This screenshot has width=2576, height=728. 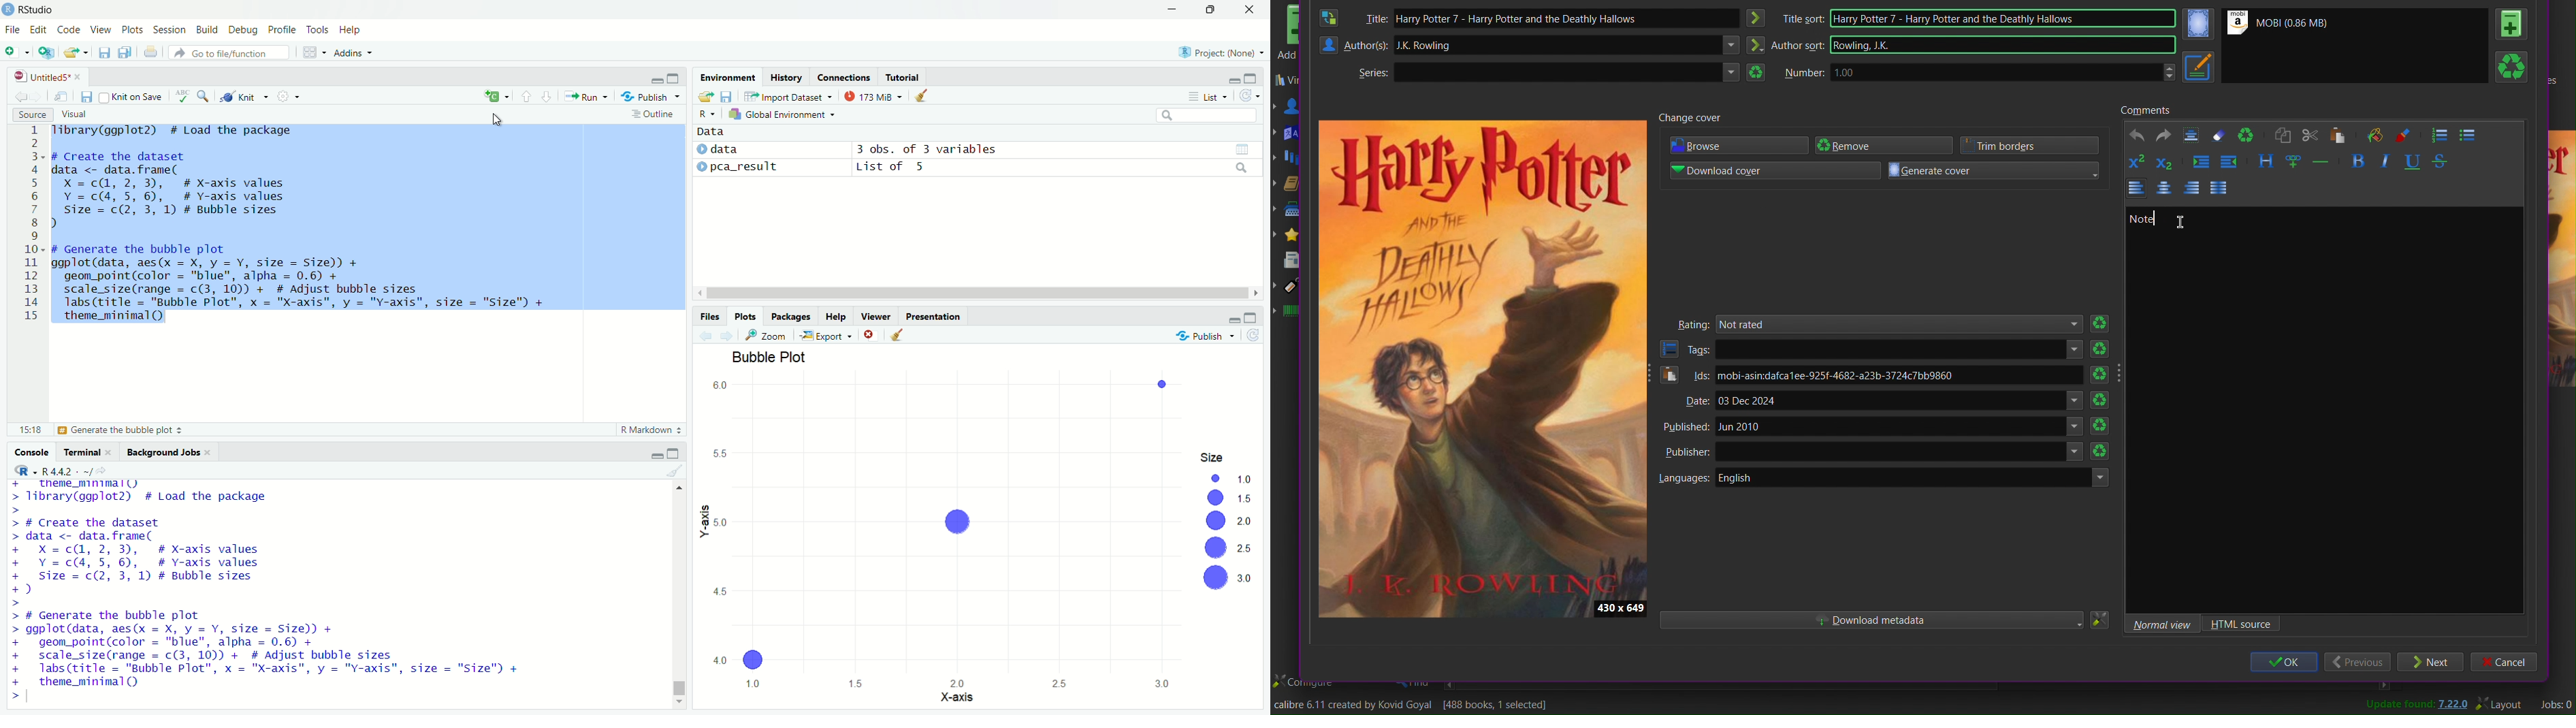 I want to click on environment, so click(x=729, y=77).